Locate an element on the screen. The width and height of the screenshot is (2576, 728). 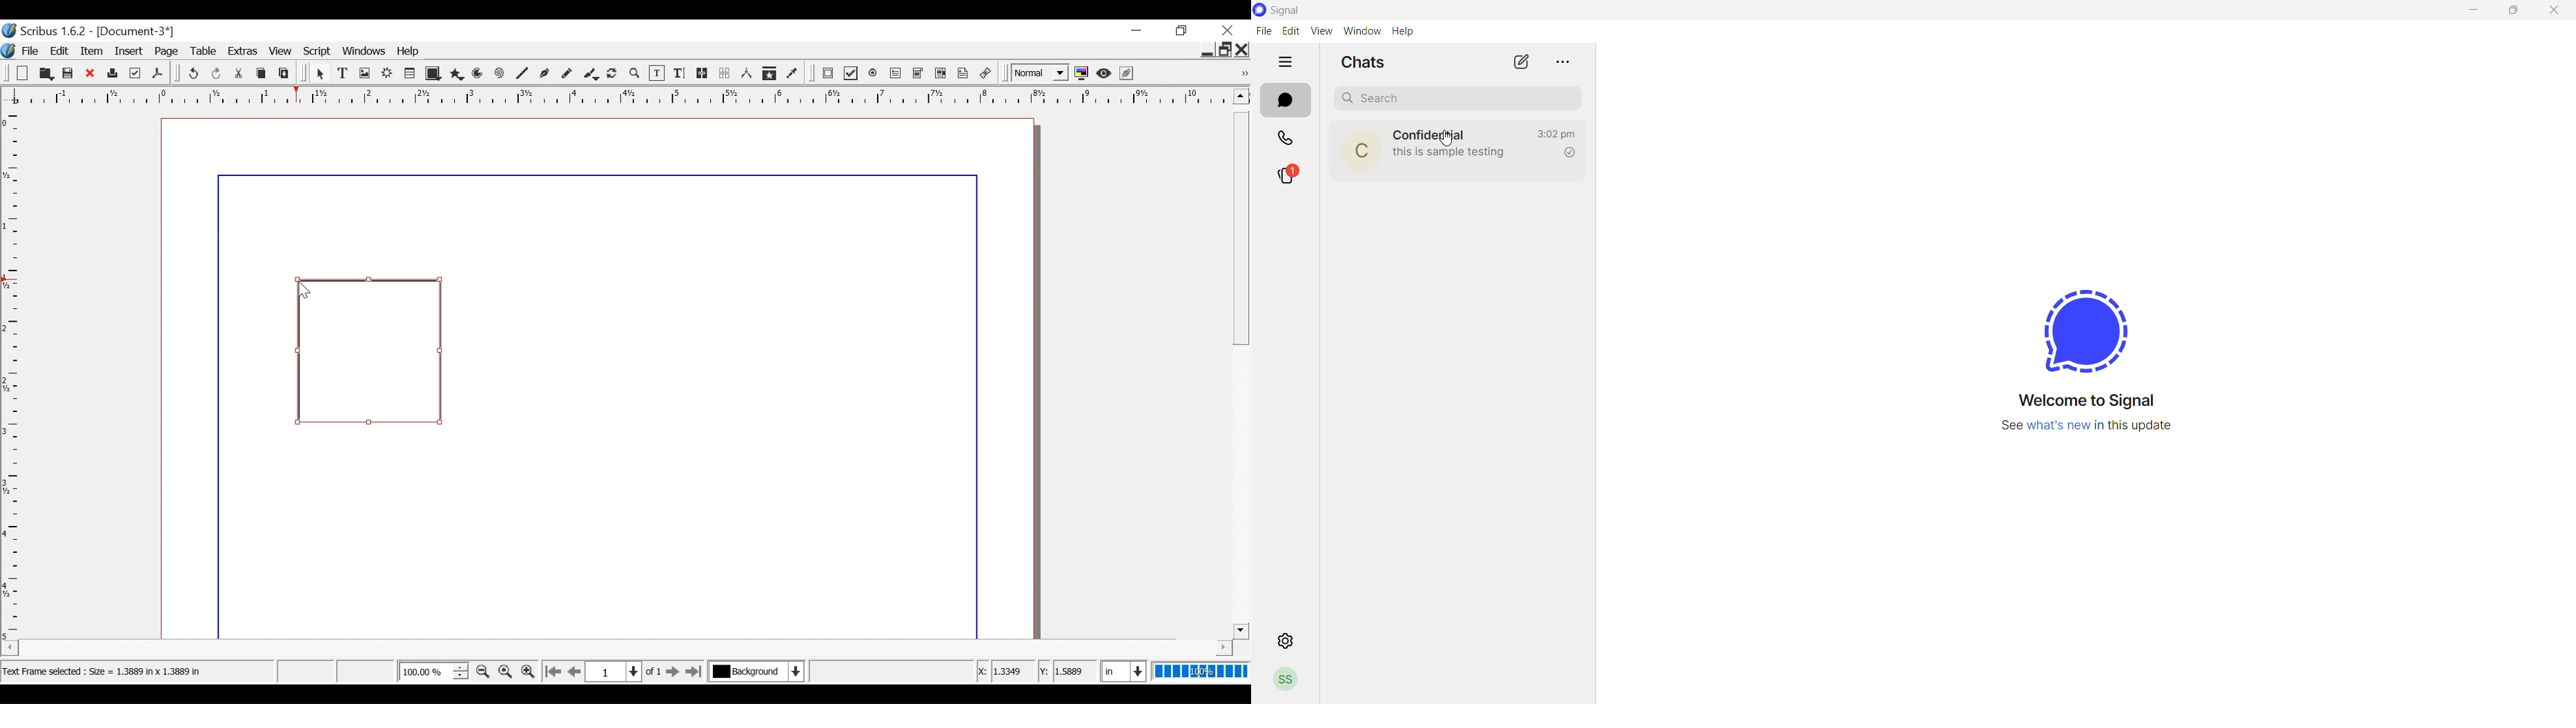
cursor is located at coordinates (1448, 140).